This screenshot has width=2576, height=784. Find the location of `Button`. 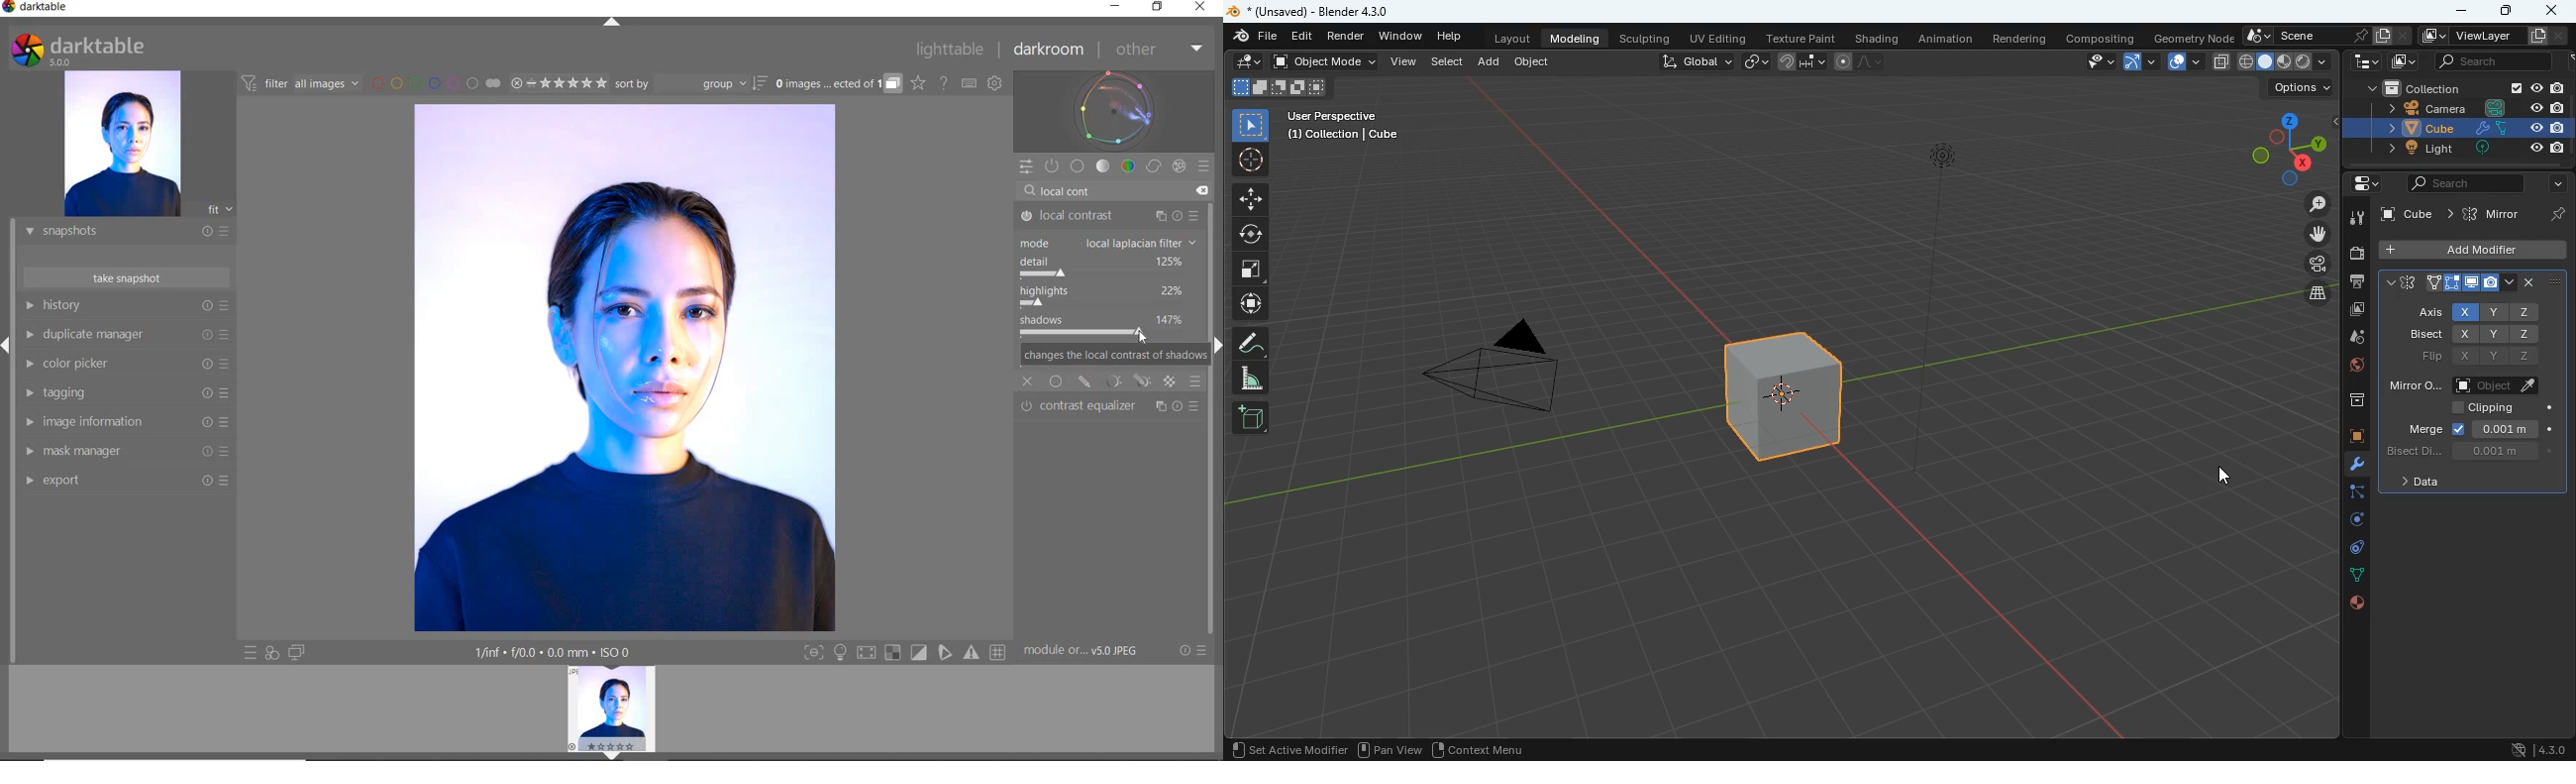

Button is located at coordinates (841, 654).